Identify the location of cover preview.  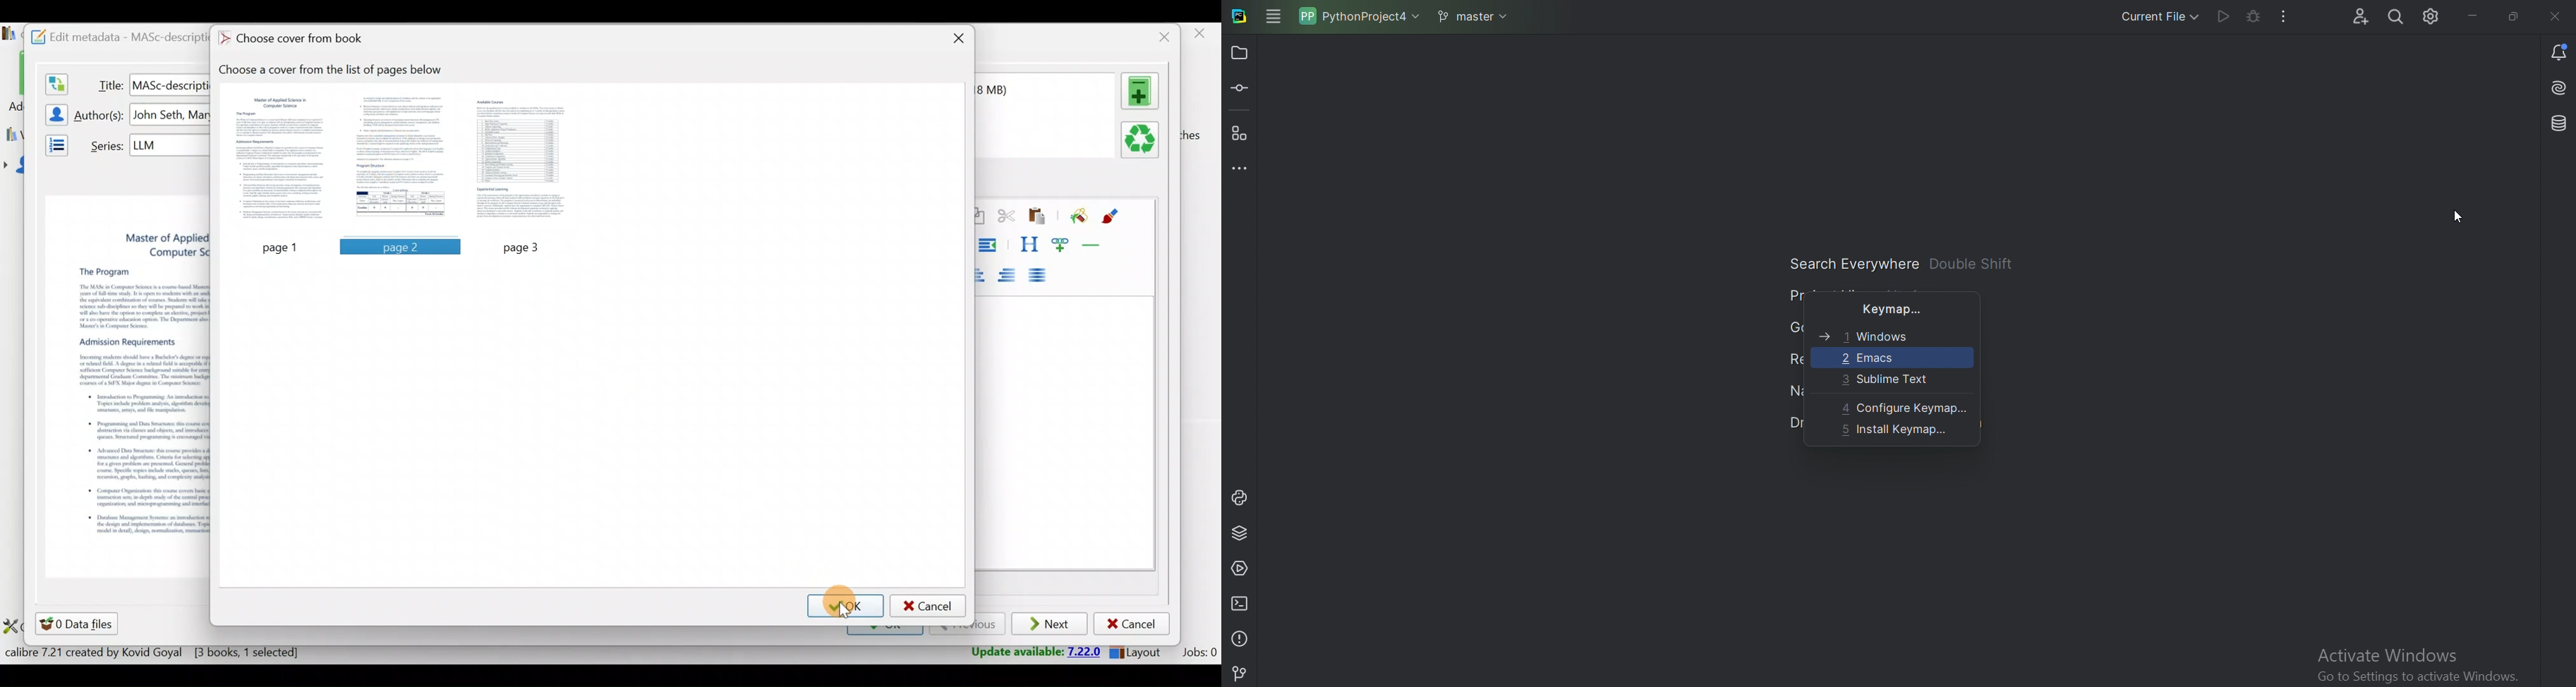
(128, 368).